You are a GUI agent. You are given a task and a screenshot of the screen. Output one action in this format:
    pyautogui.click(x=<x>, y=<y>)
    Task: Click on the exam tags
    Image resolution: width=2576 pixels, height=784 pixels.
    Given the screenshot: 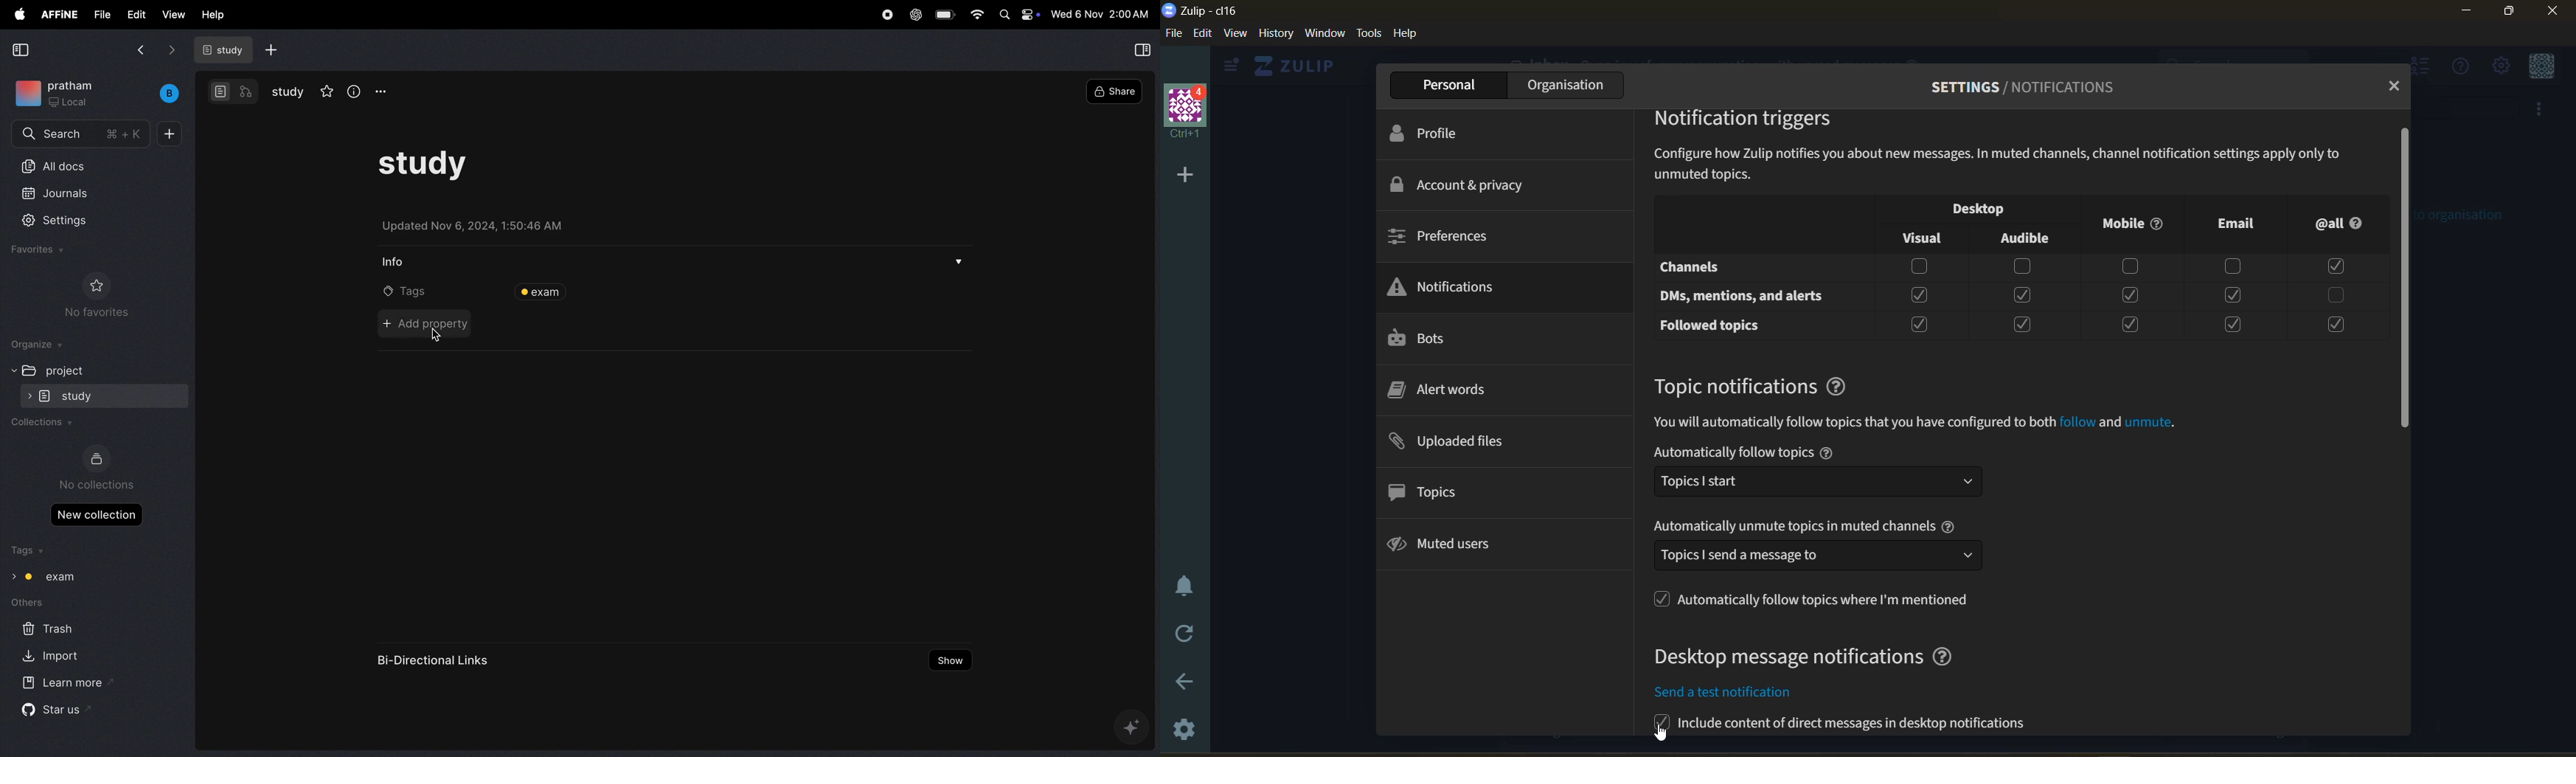 What is the action you would take?
    pyautogui.click(x=538, y=291)
    